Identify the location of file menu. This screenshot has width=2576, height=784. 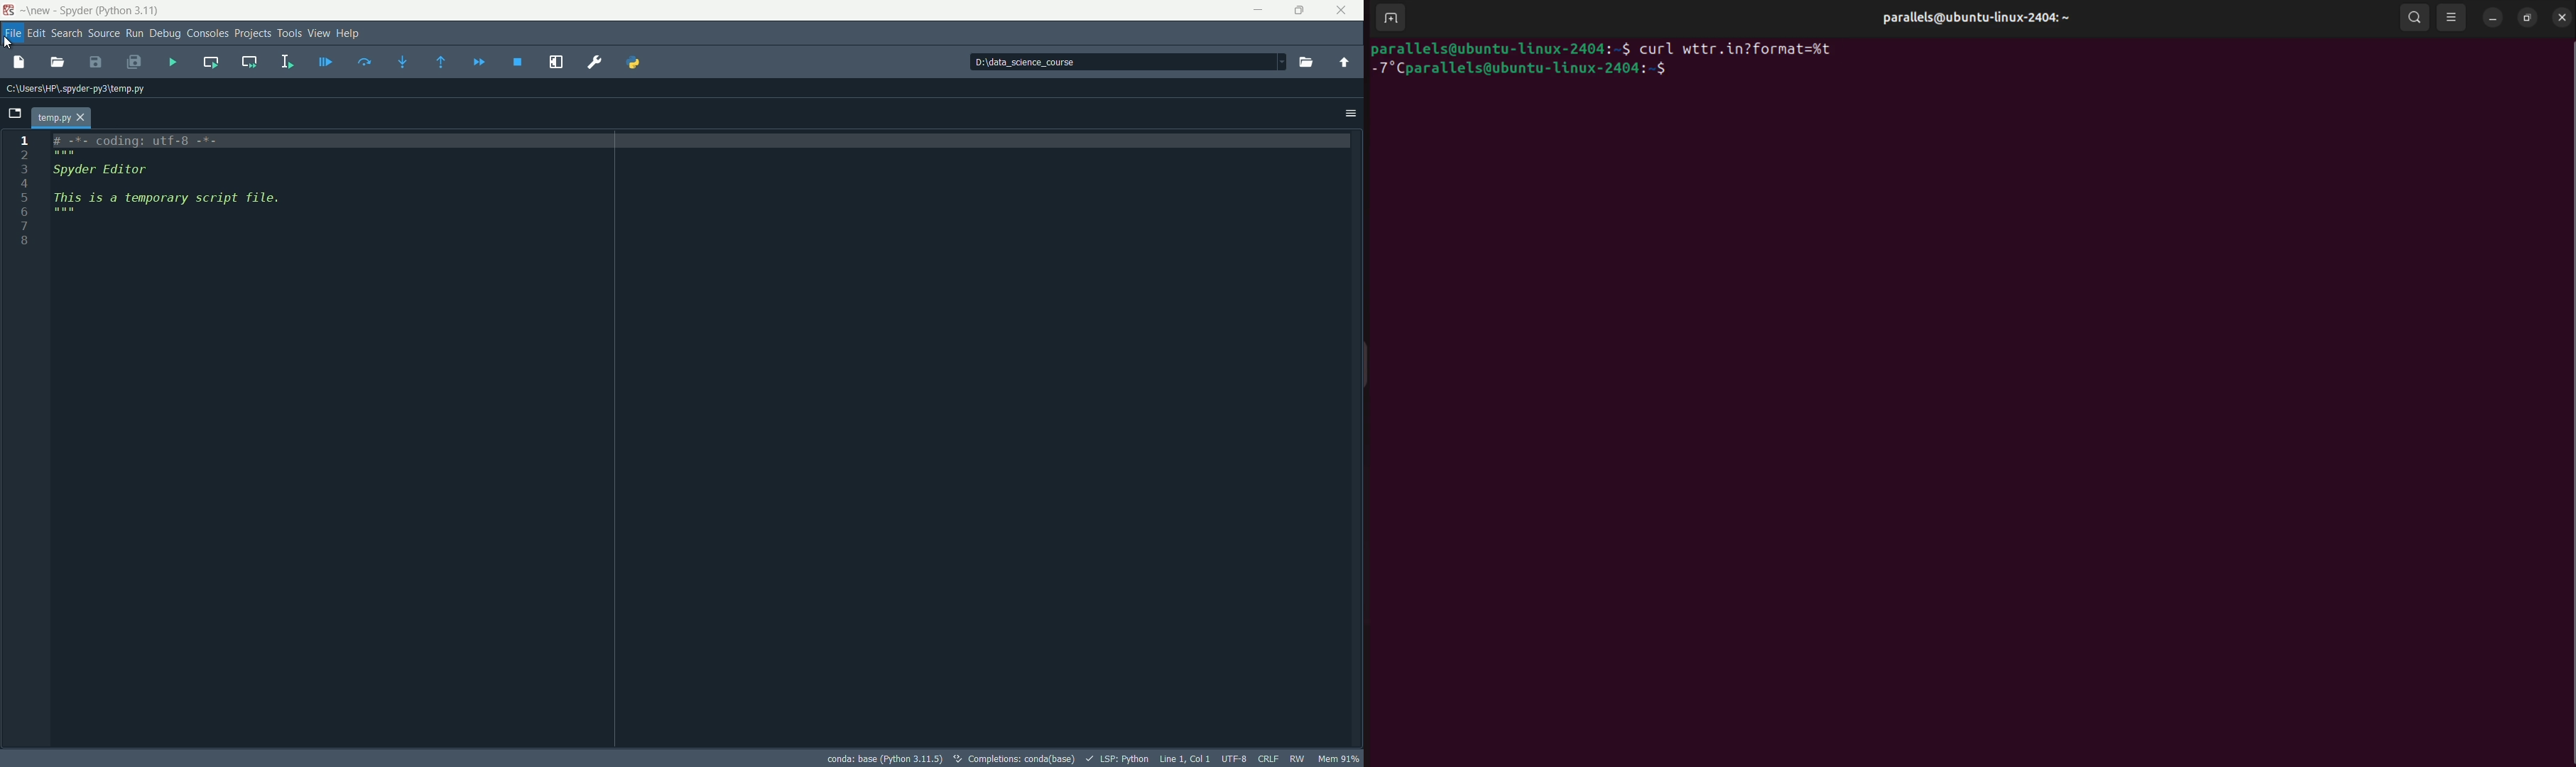
(13, 33).